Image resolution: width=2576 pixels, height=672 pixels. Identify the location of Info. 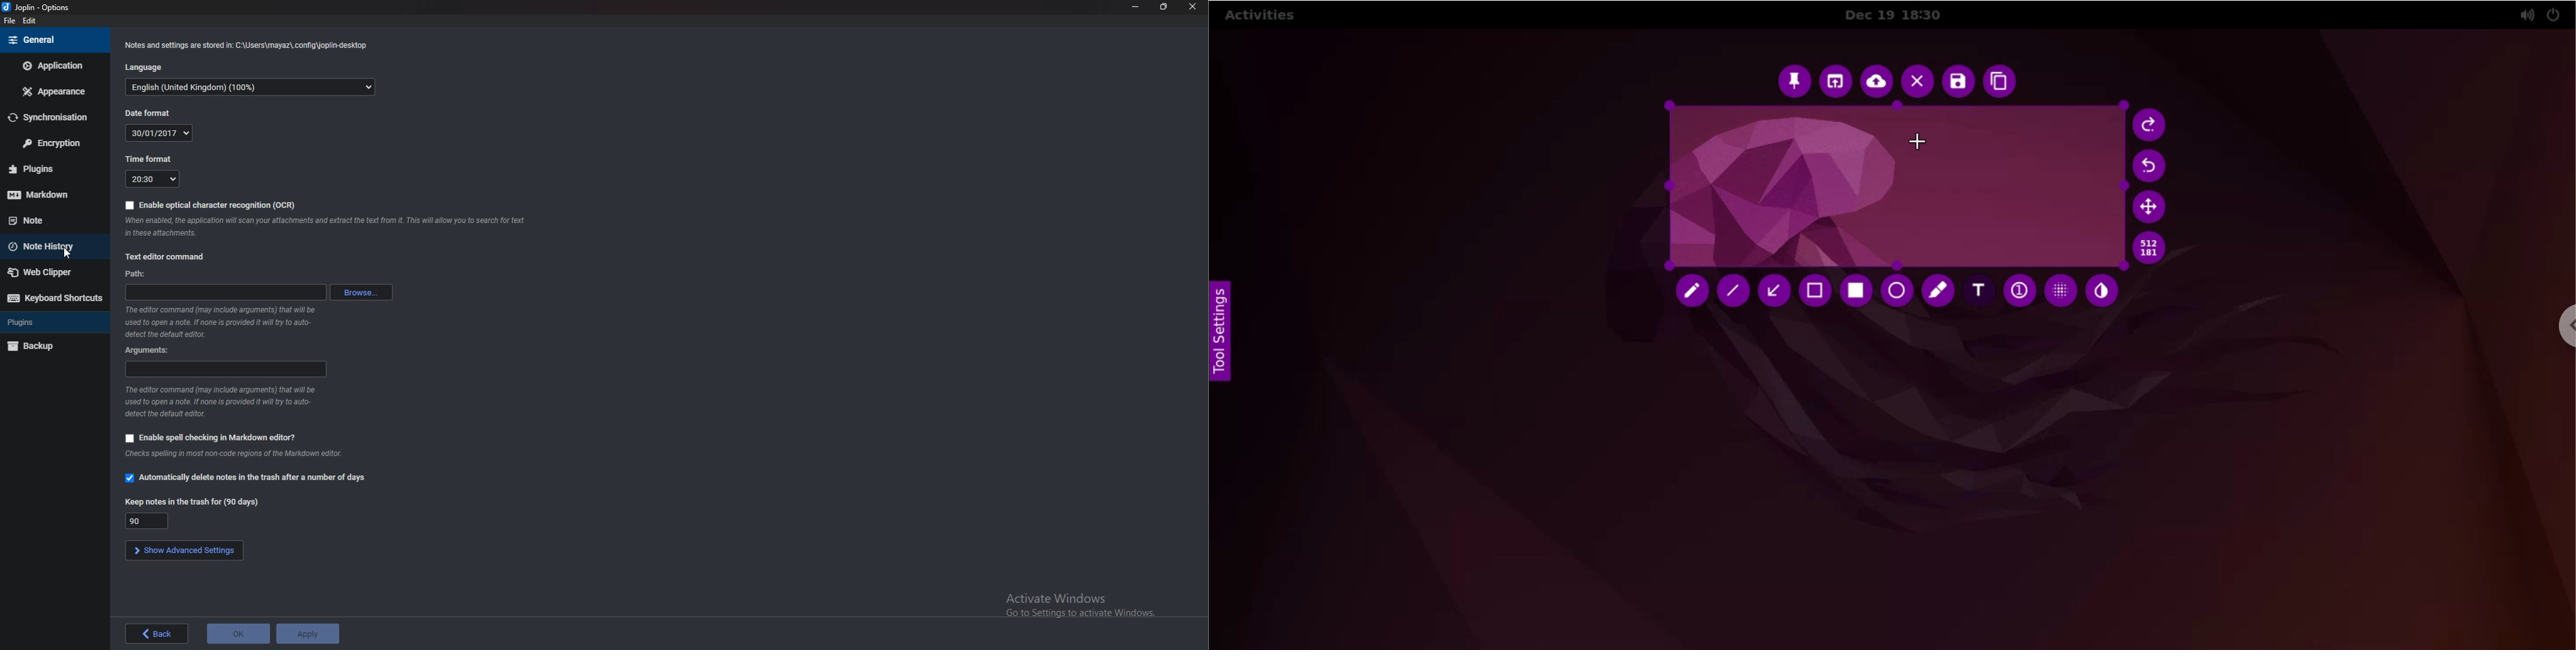
(220, 321).